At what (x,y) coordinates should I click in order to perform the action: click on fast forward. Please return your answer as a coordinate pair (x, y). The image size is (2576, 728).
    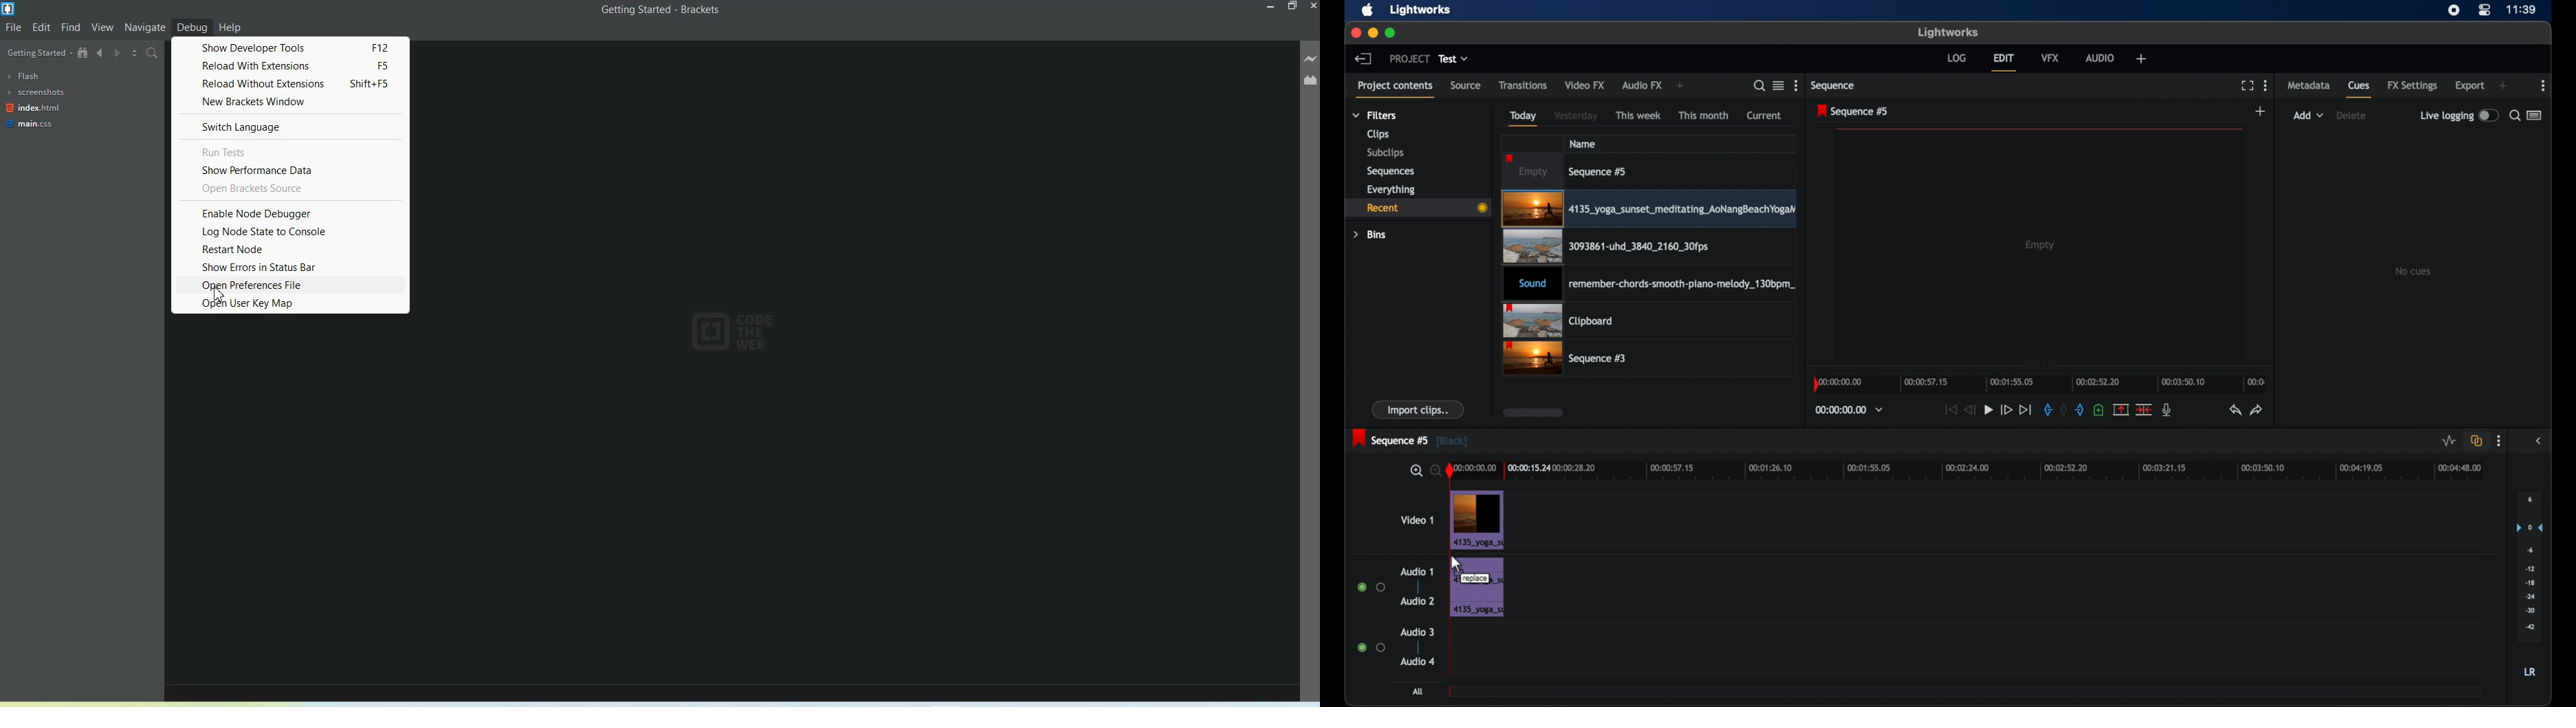
    Looking at the image, I should click on (2006, 410).